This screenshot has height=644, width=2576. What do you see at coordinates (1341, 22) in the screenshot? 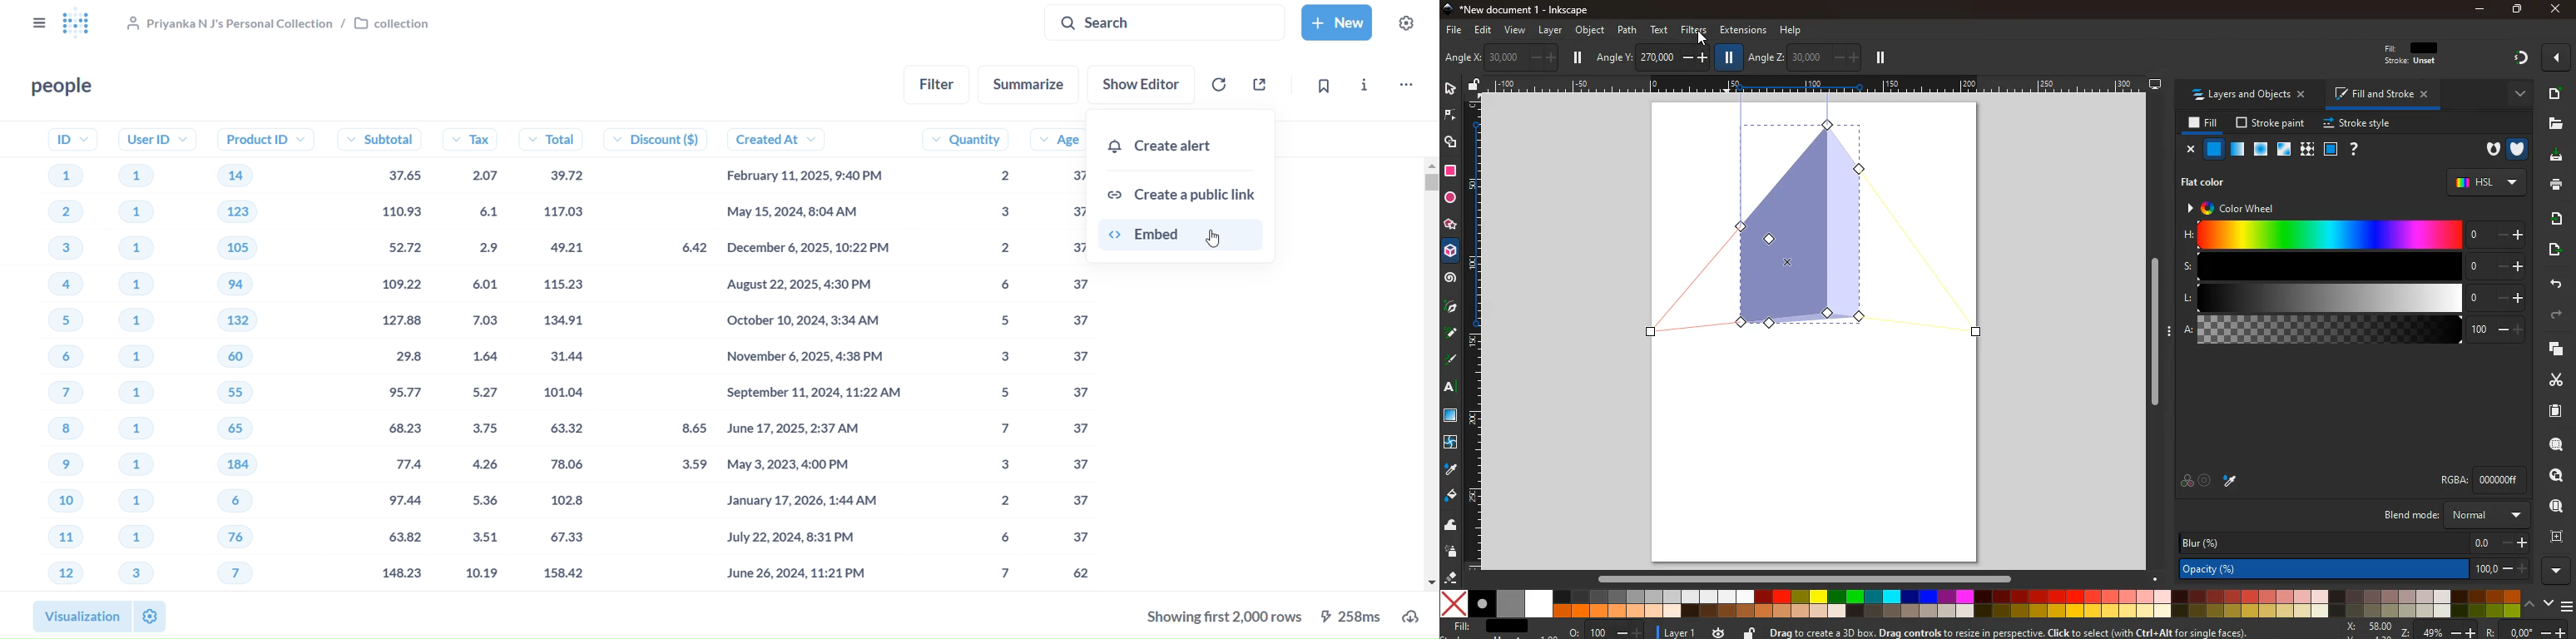
I see `new` at bounding box center [1341, 22].